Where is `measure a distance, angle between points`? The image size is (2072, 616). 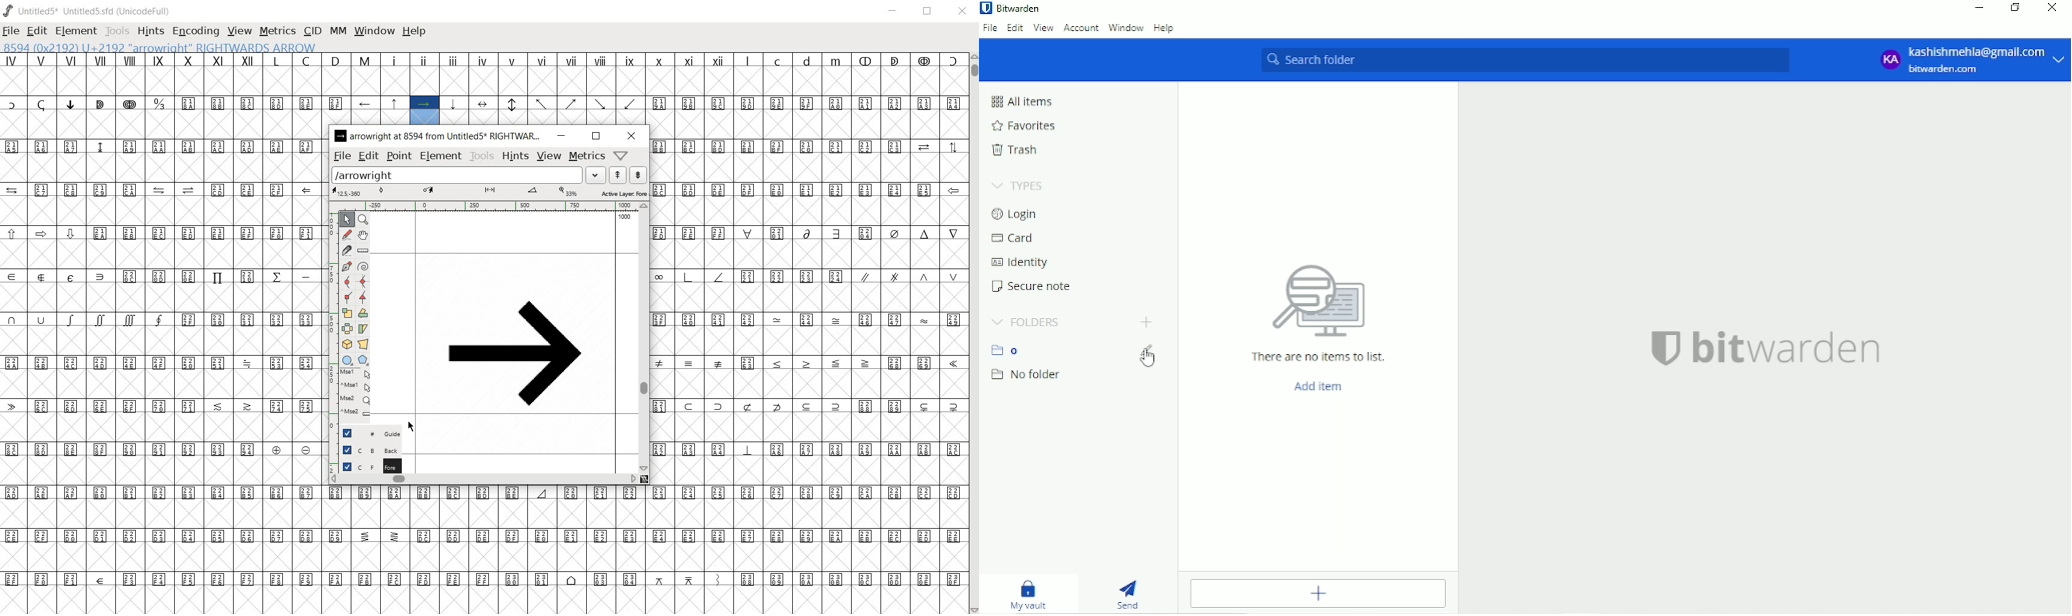 measure a distance, angle between points is located at coordinates (362, 252).